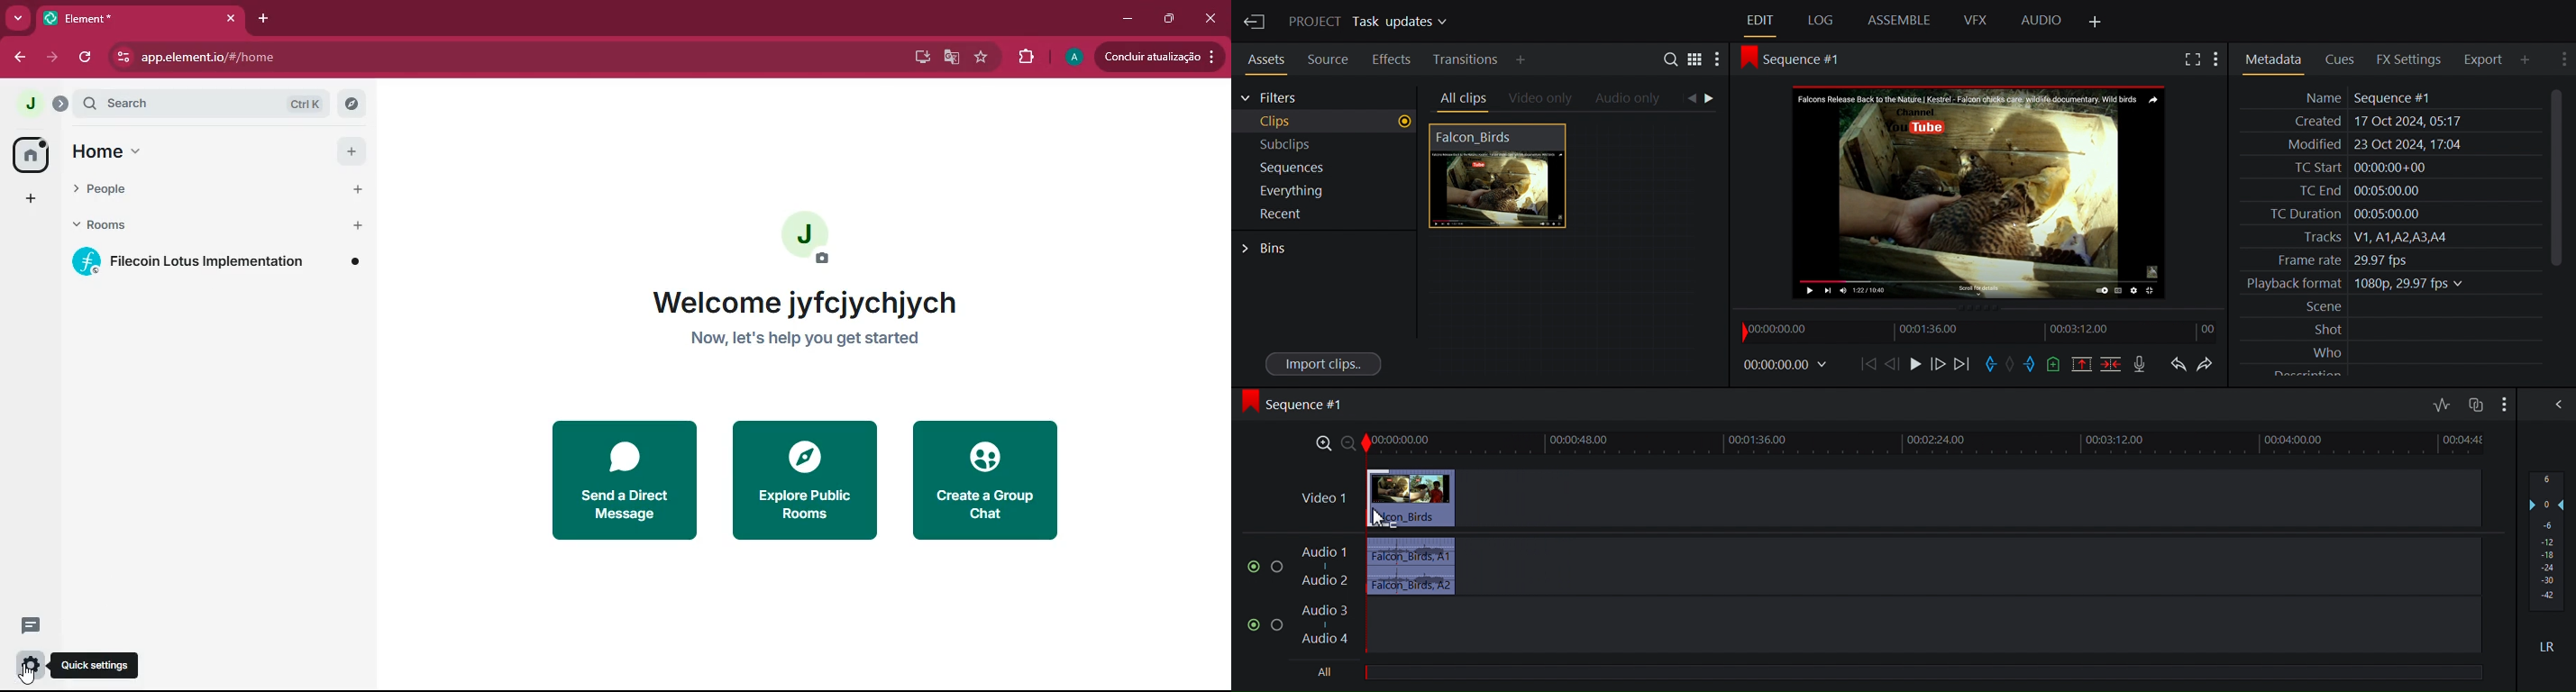  Describe the element at coordinates (808, 341) in the screenshot. I see `Now, let's help you get started` at that location.